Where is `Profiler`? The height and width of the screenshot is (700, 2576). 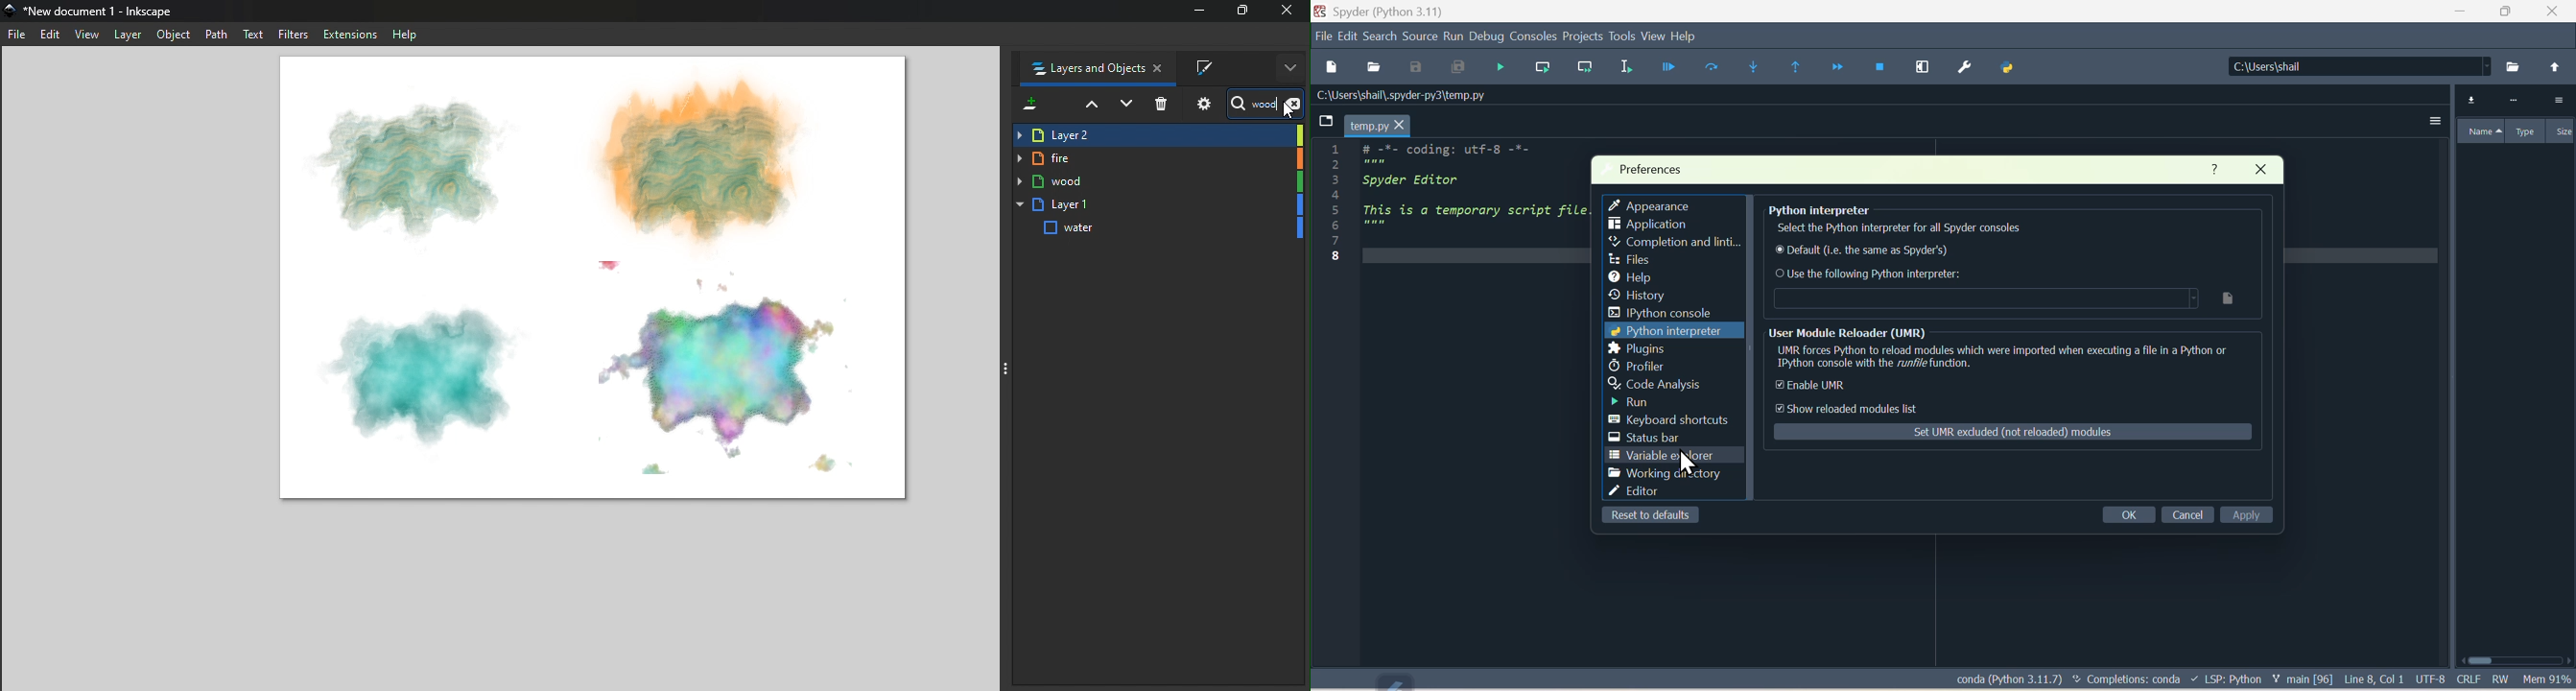
Profiler is located at coordinates (1641, 367).